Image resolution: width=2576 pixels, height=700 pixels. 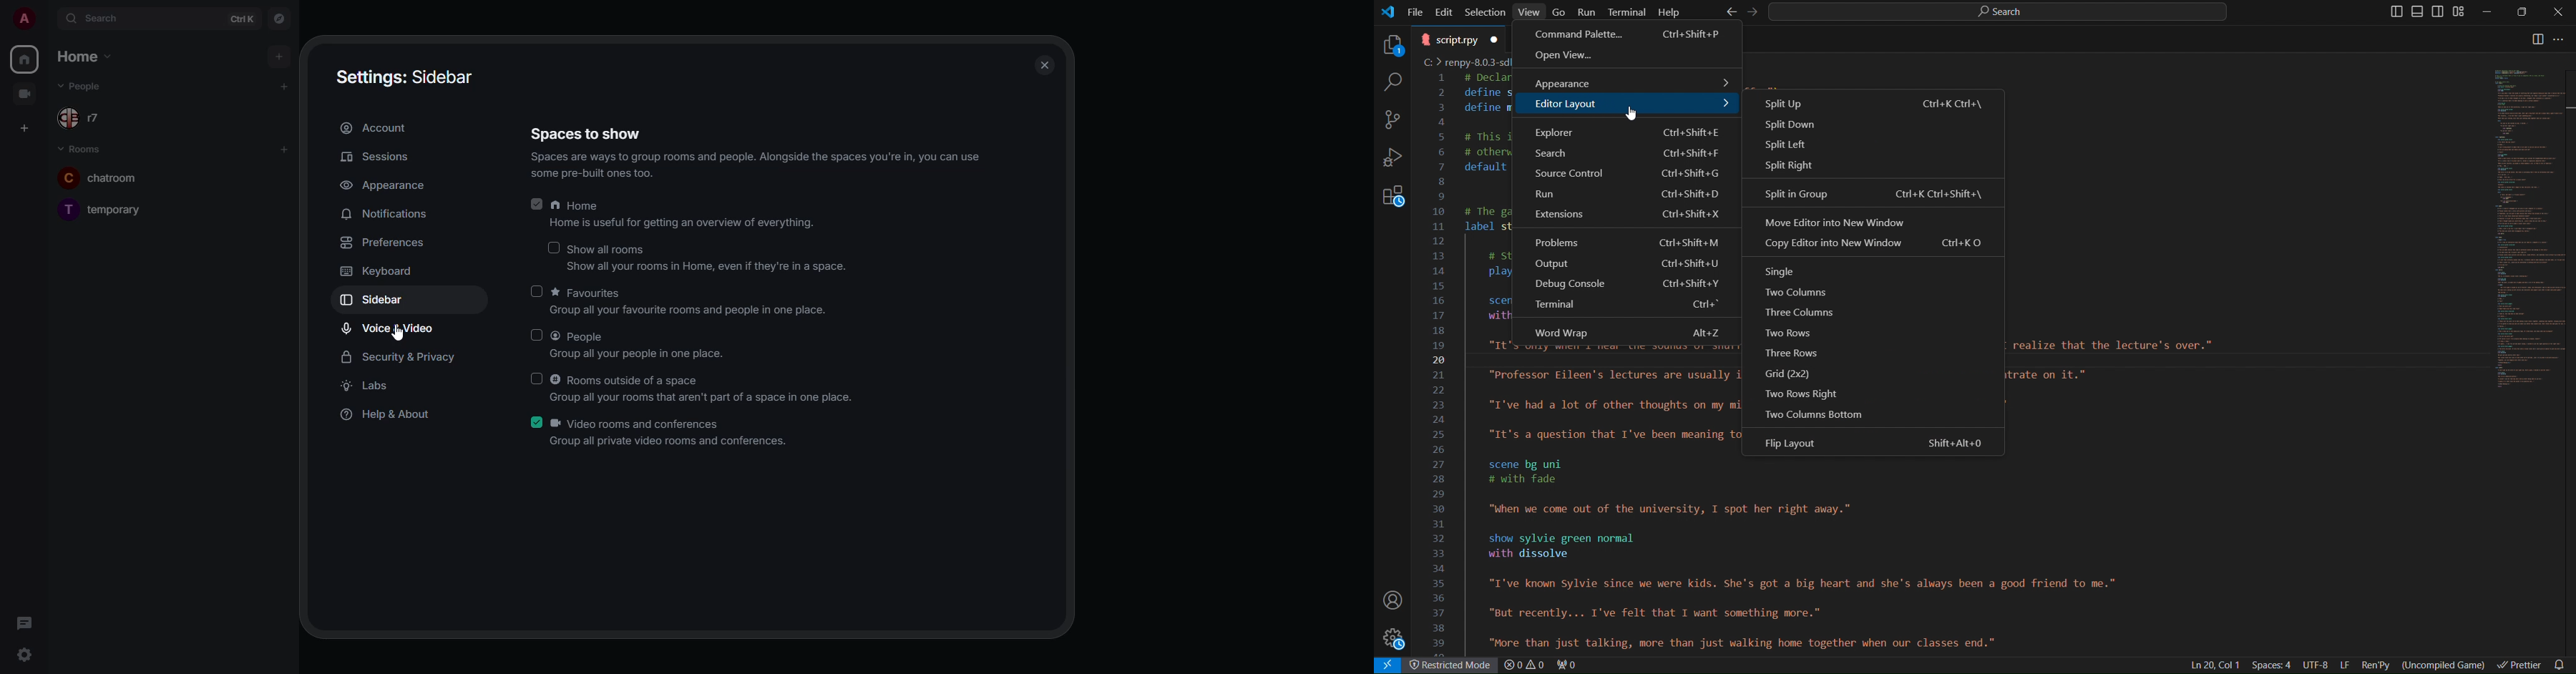 I want to click on Debug Console   ctrl+shift+Y, so click(x=1624, y=286).